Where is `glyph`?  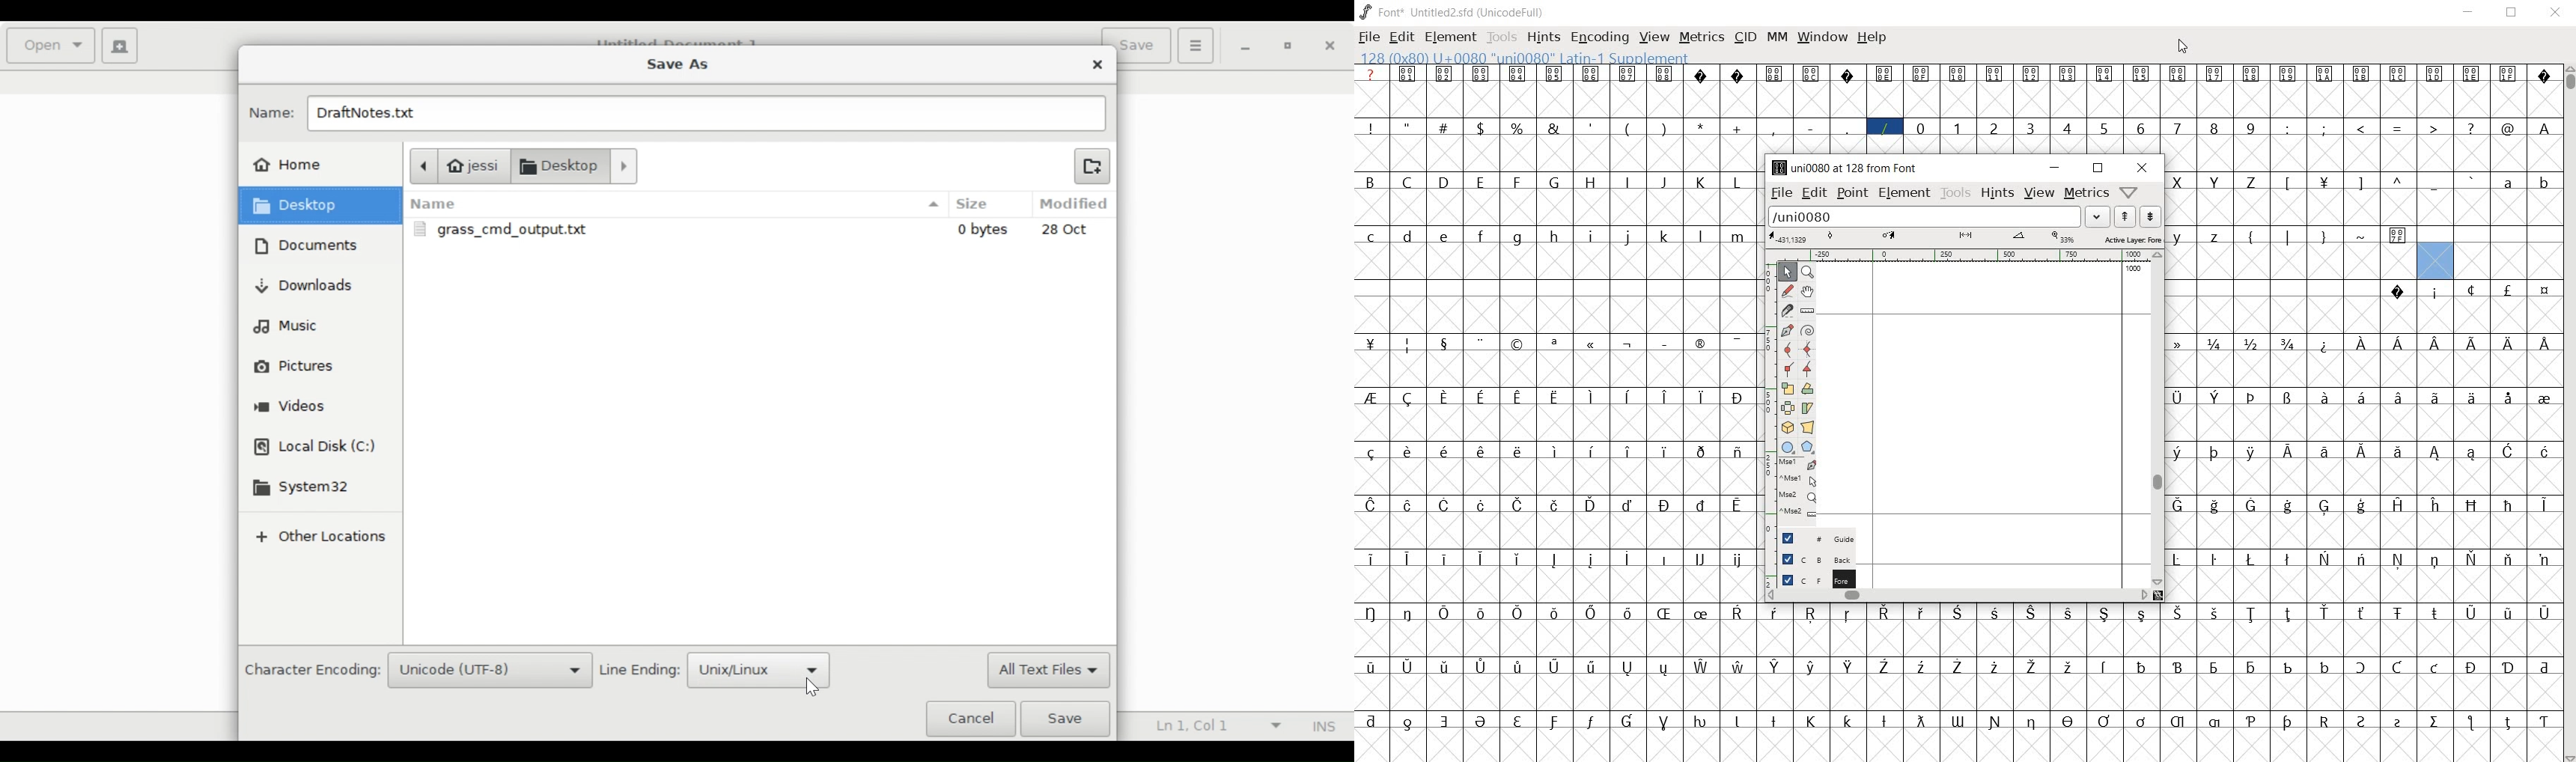 glyph is located at coordinates (1517, 345).